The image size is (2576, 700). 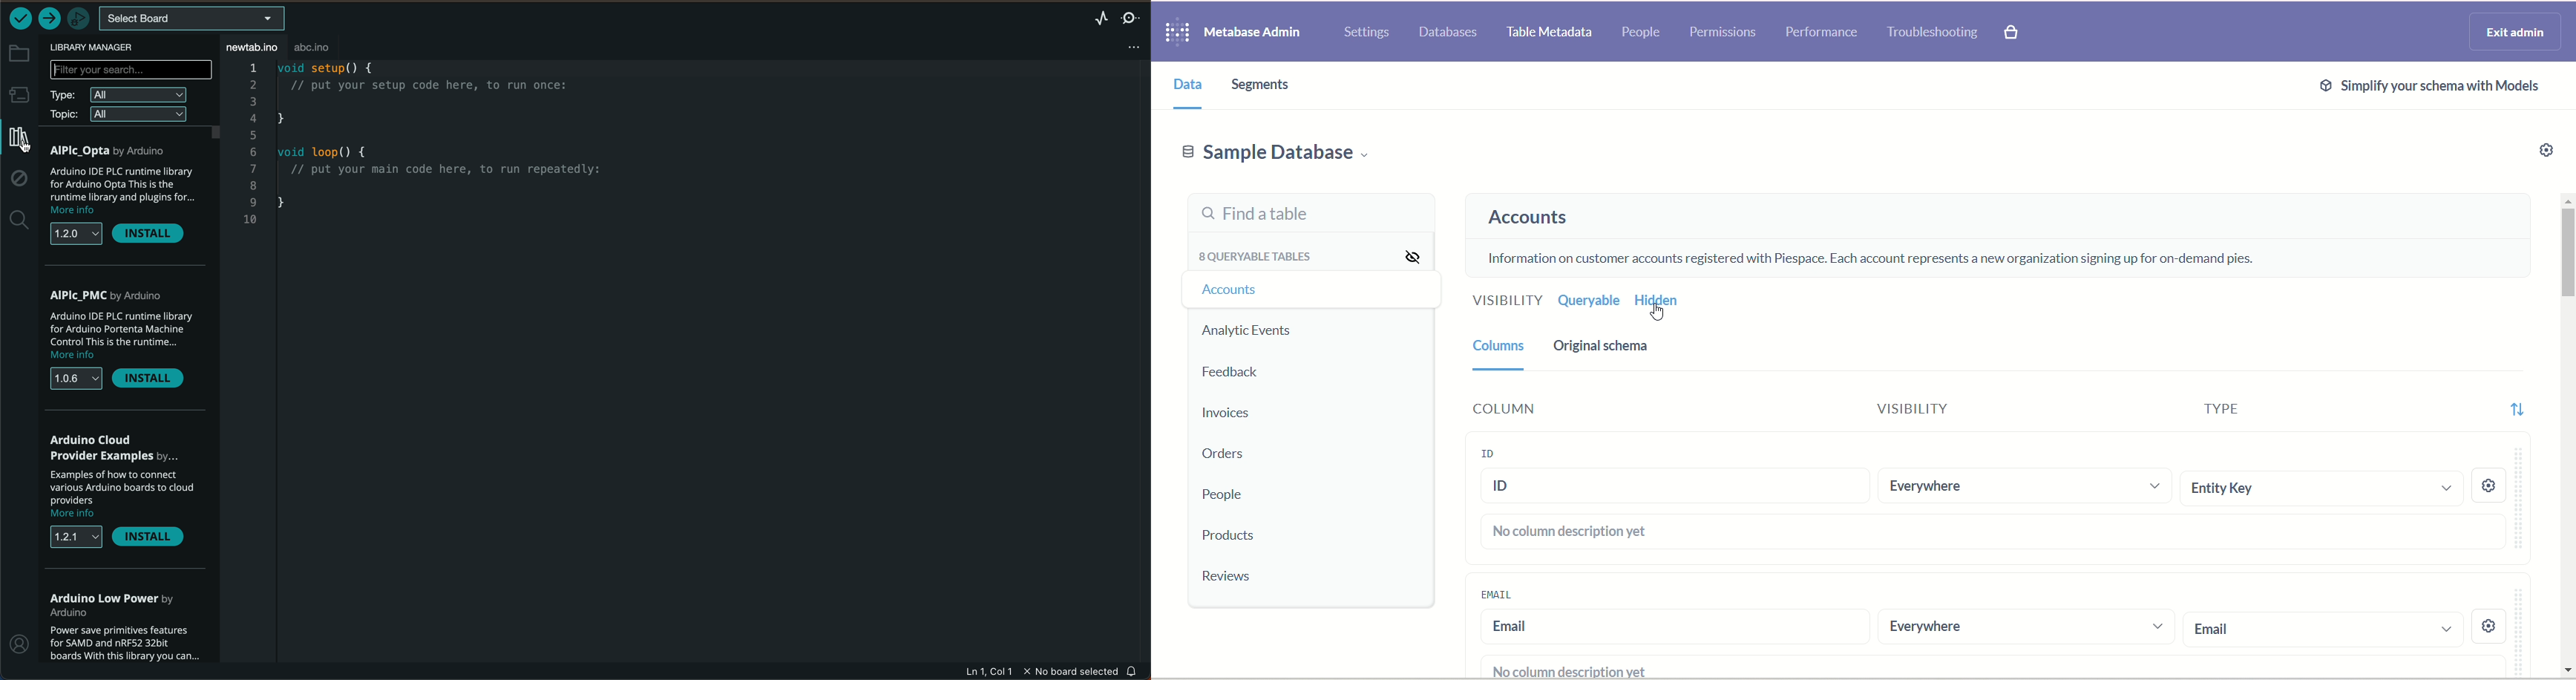 What do you see at coordinates (1644, 32) in the screenshot?
I see `people` at bounding box center [1644, 32].